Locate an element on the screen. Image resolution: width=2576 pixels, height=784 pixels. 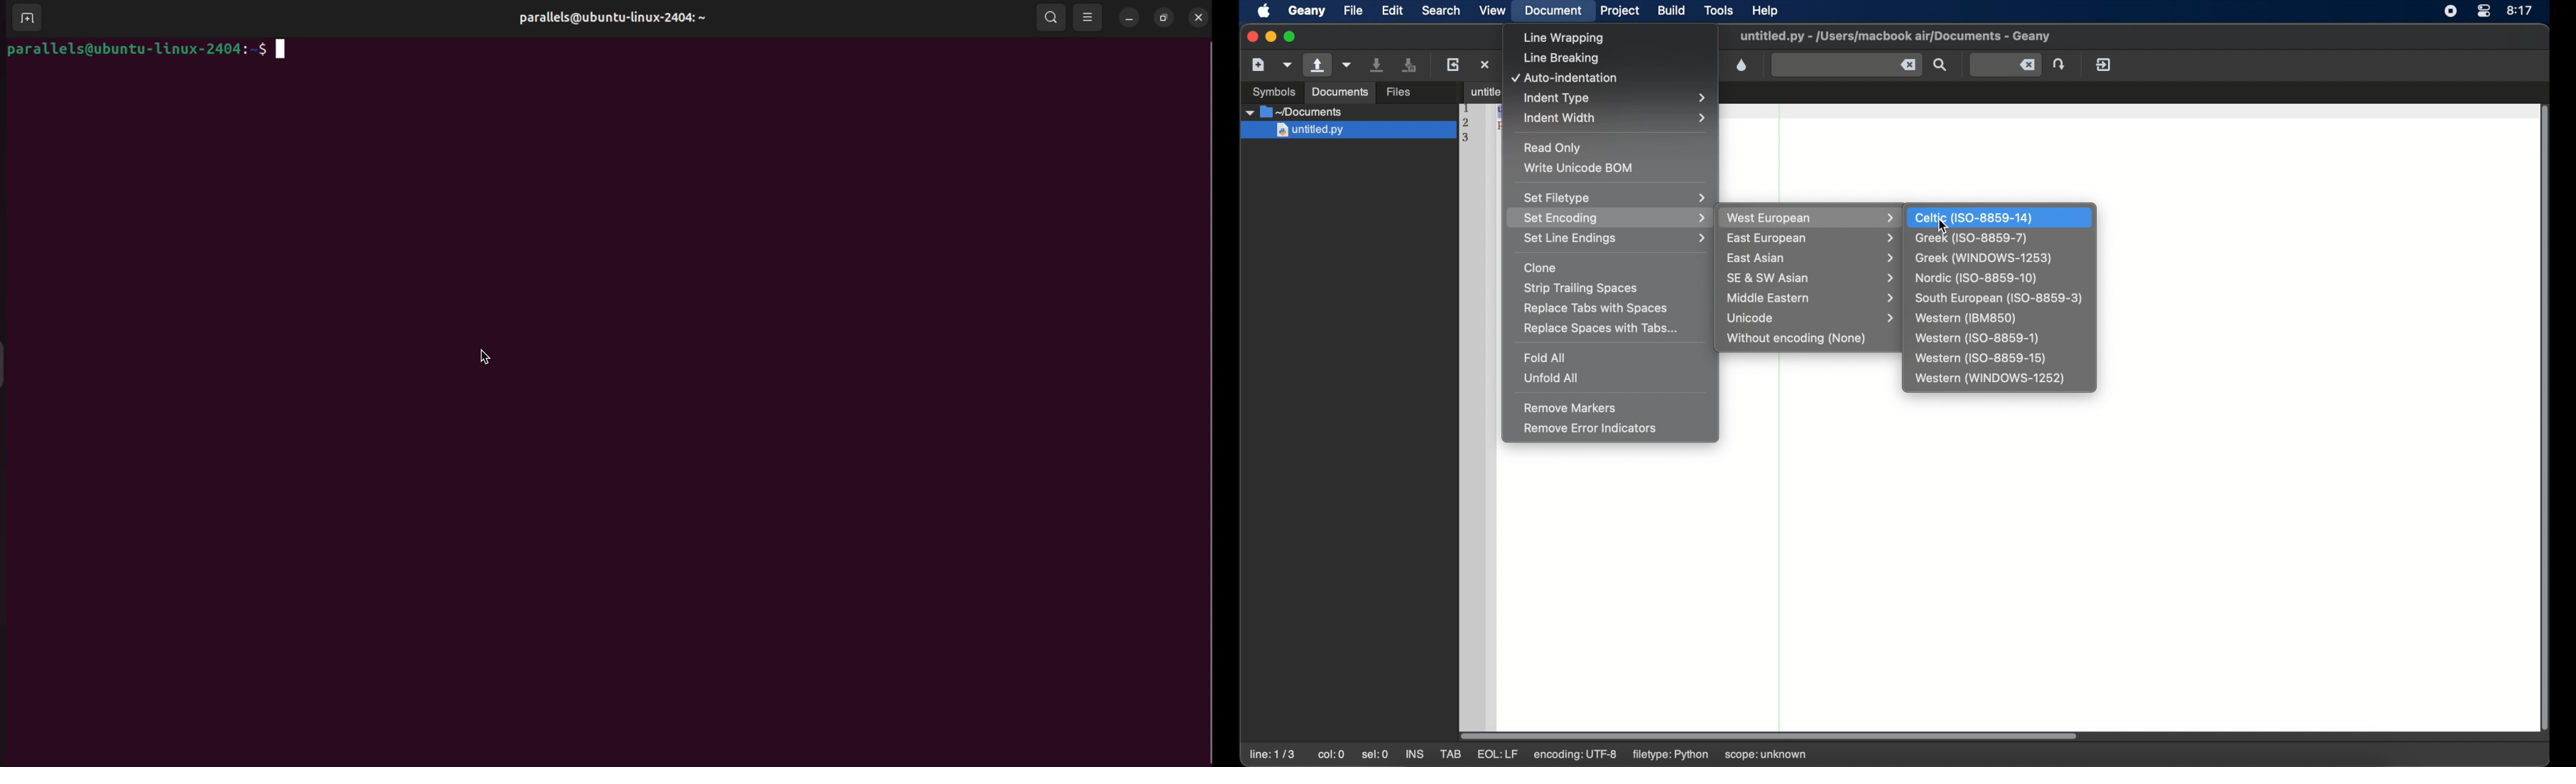
replace tabs with spaces is located at coordinates (1597, 308).